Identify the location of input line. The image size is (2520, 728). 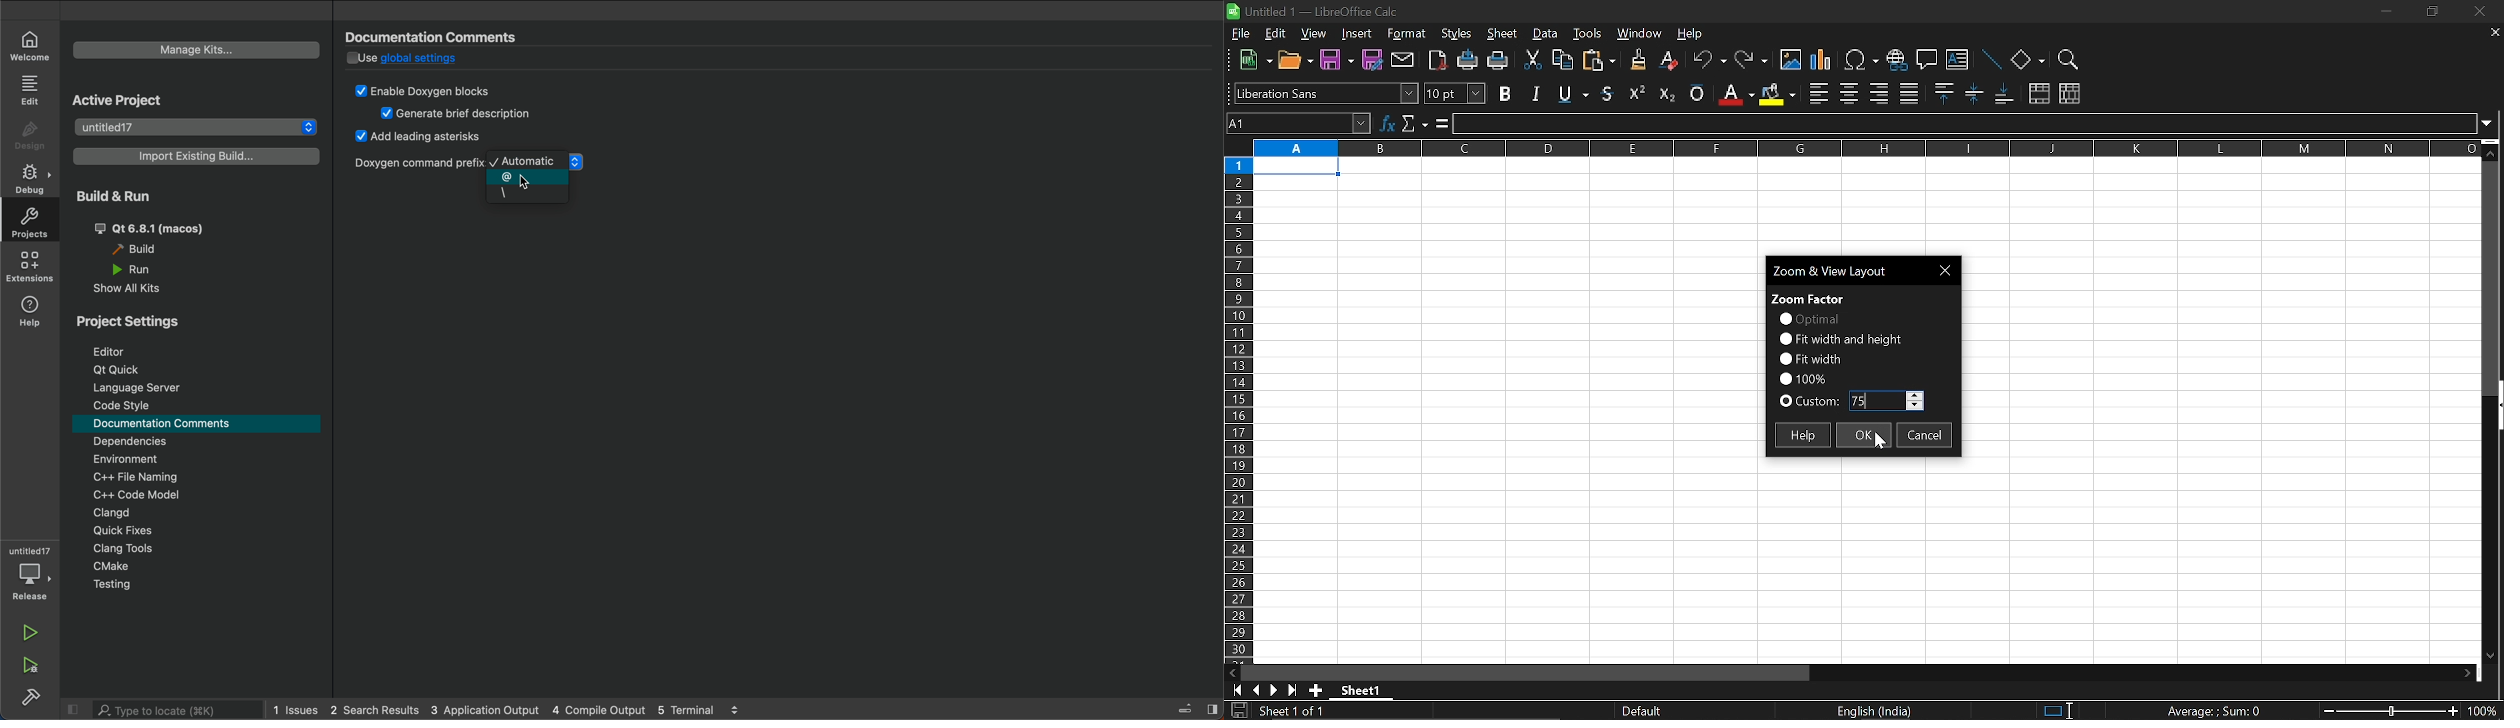
(1966, 124).